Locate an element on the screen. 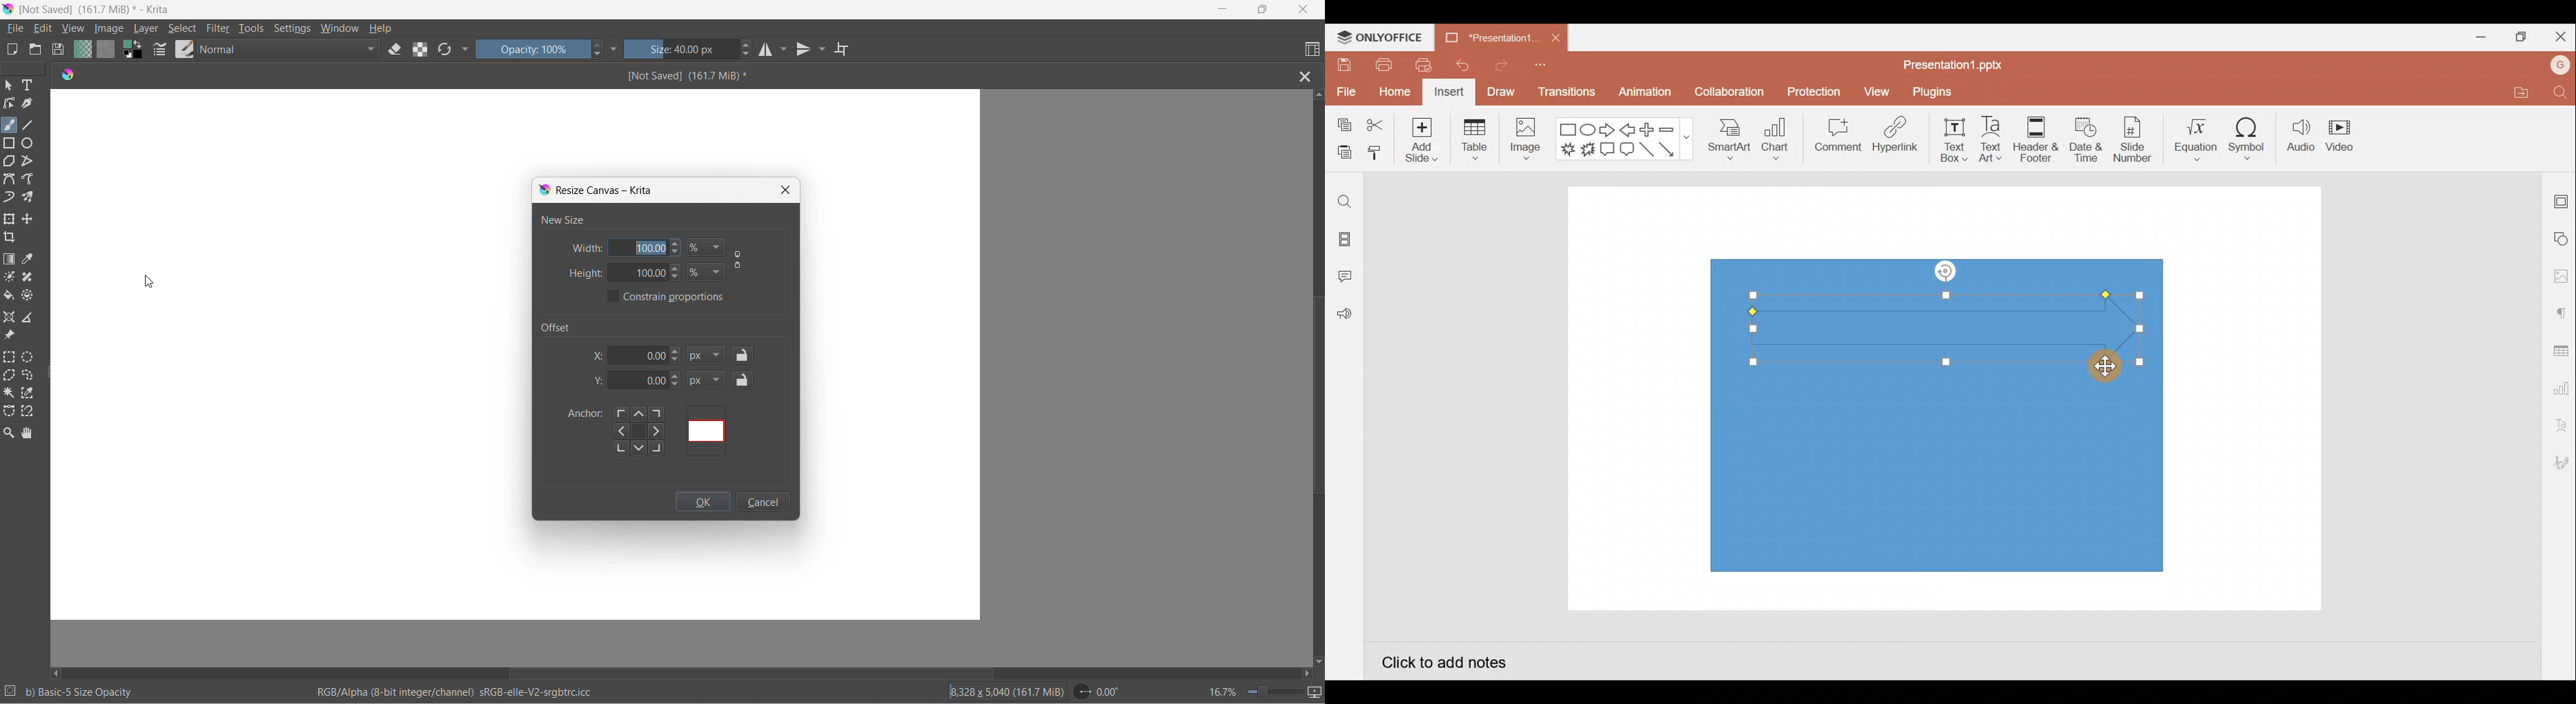 The image size is (2576, 728). cursor is located at coordinates (150, 282).